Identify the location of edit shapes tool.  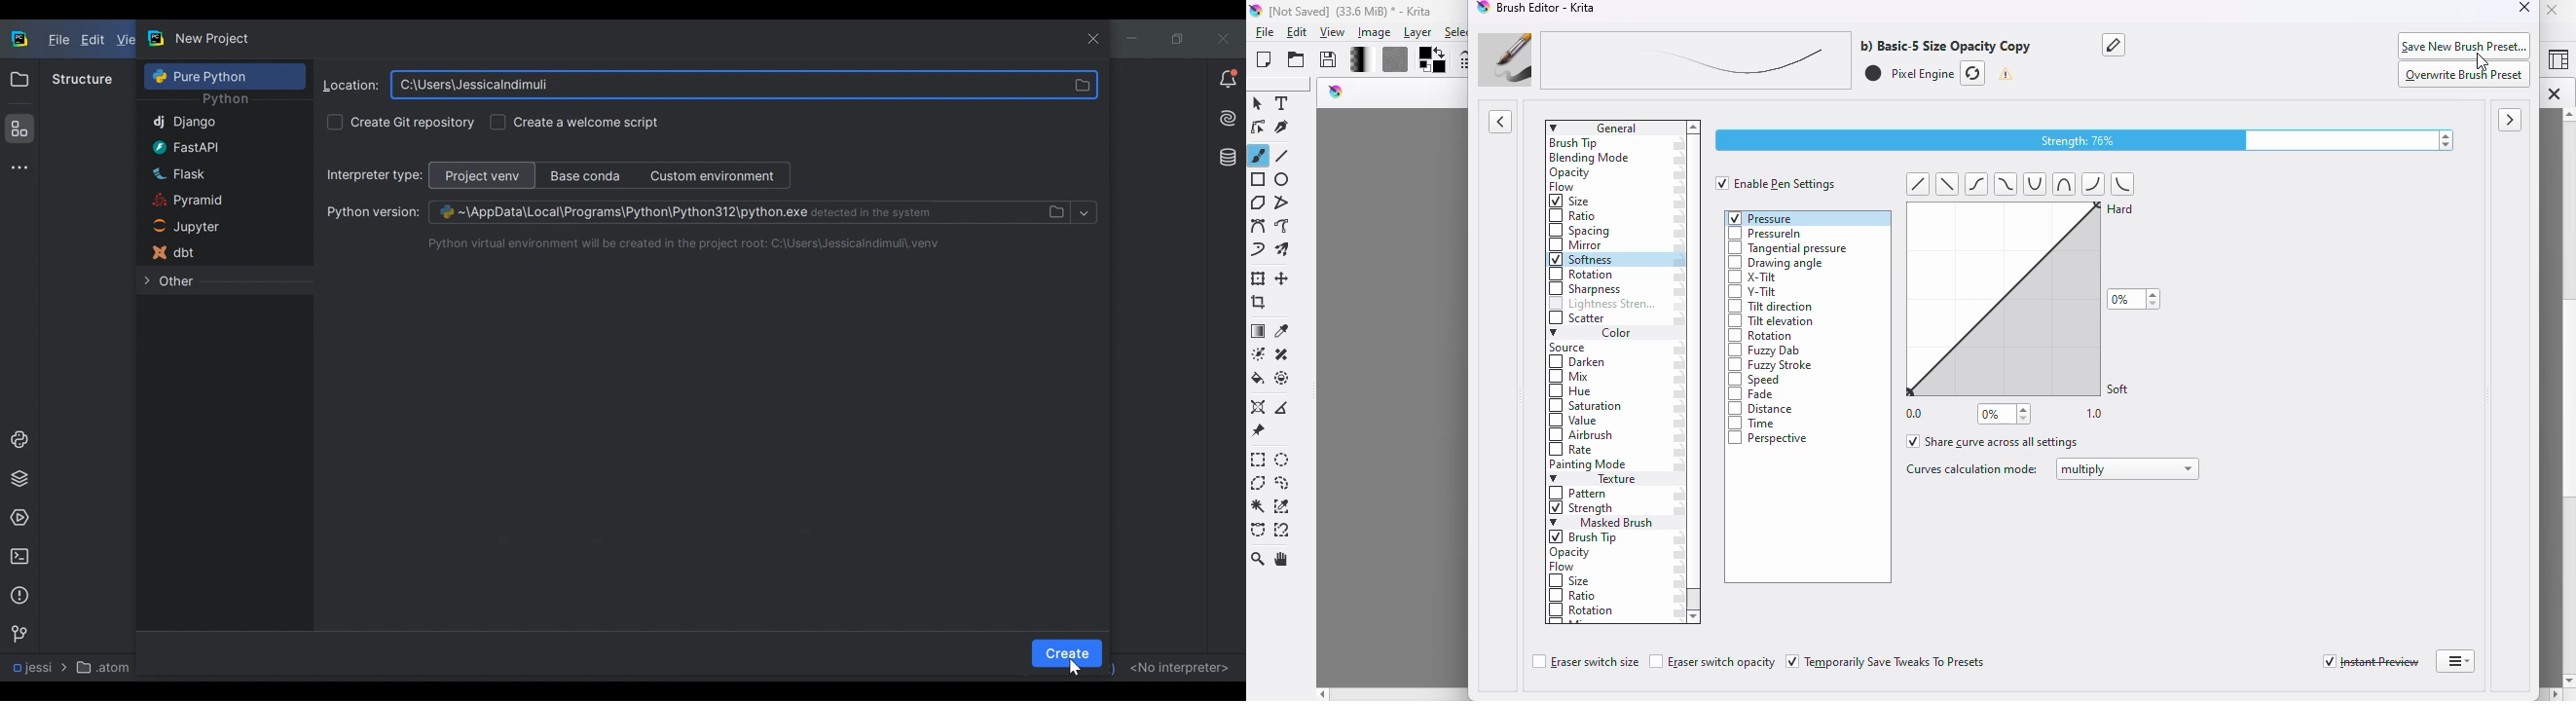
(1258, 128).